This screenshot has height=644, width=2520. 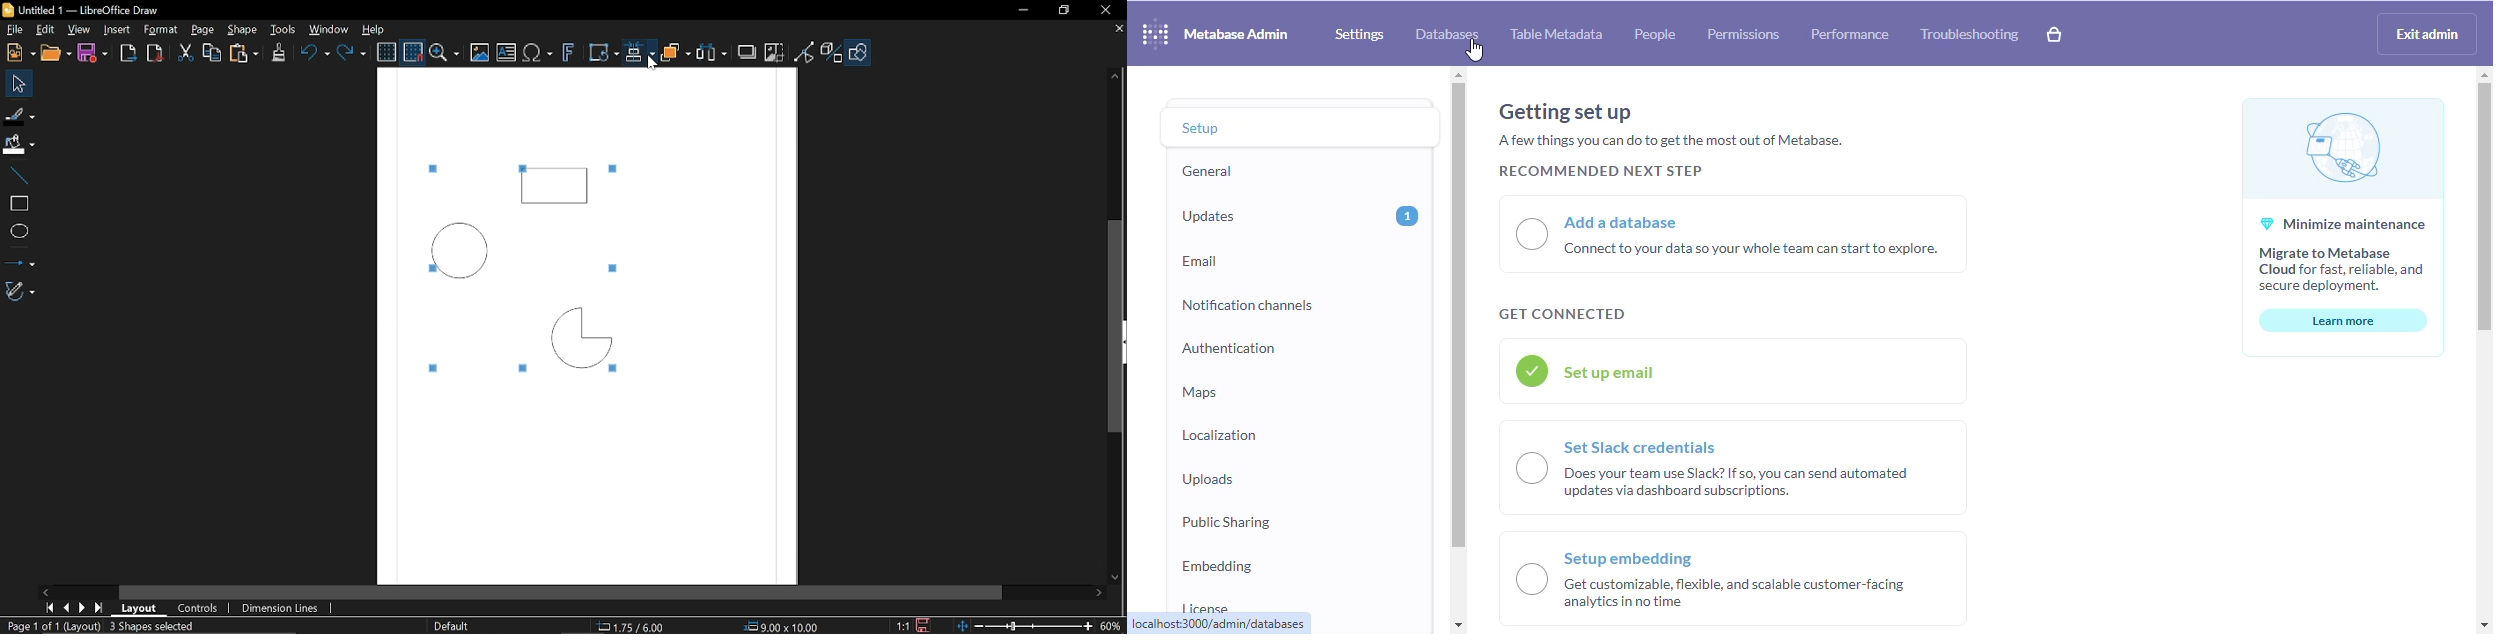 I want to click on cut, so click(x=185, y=52).